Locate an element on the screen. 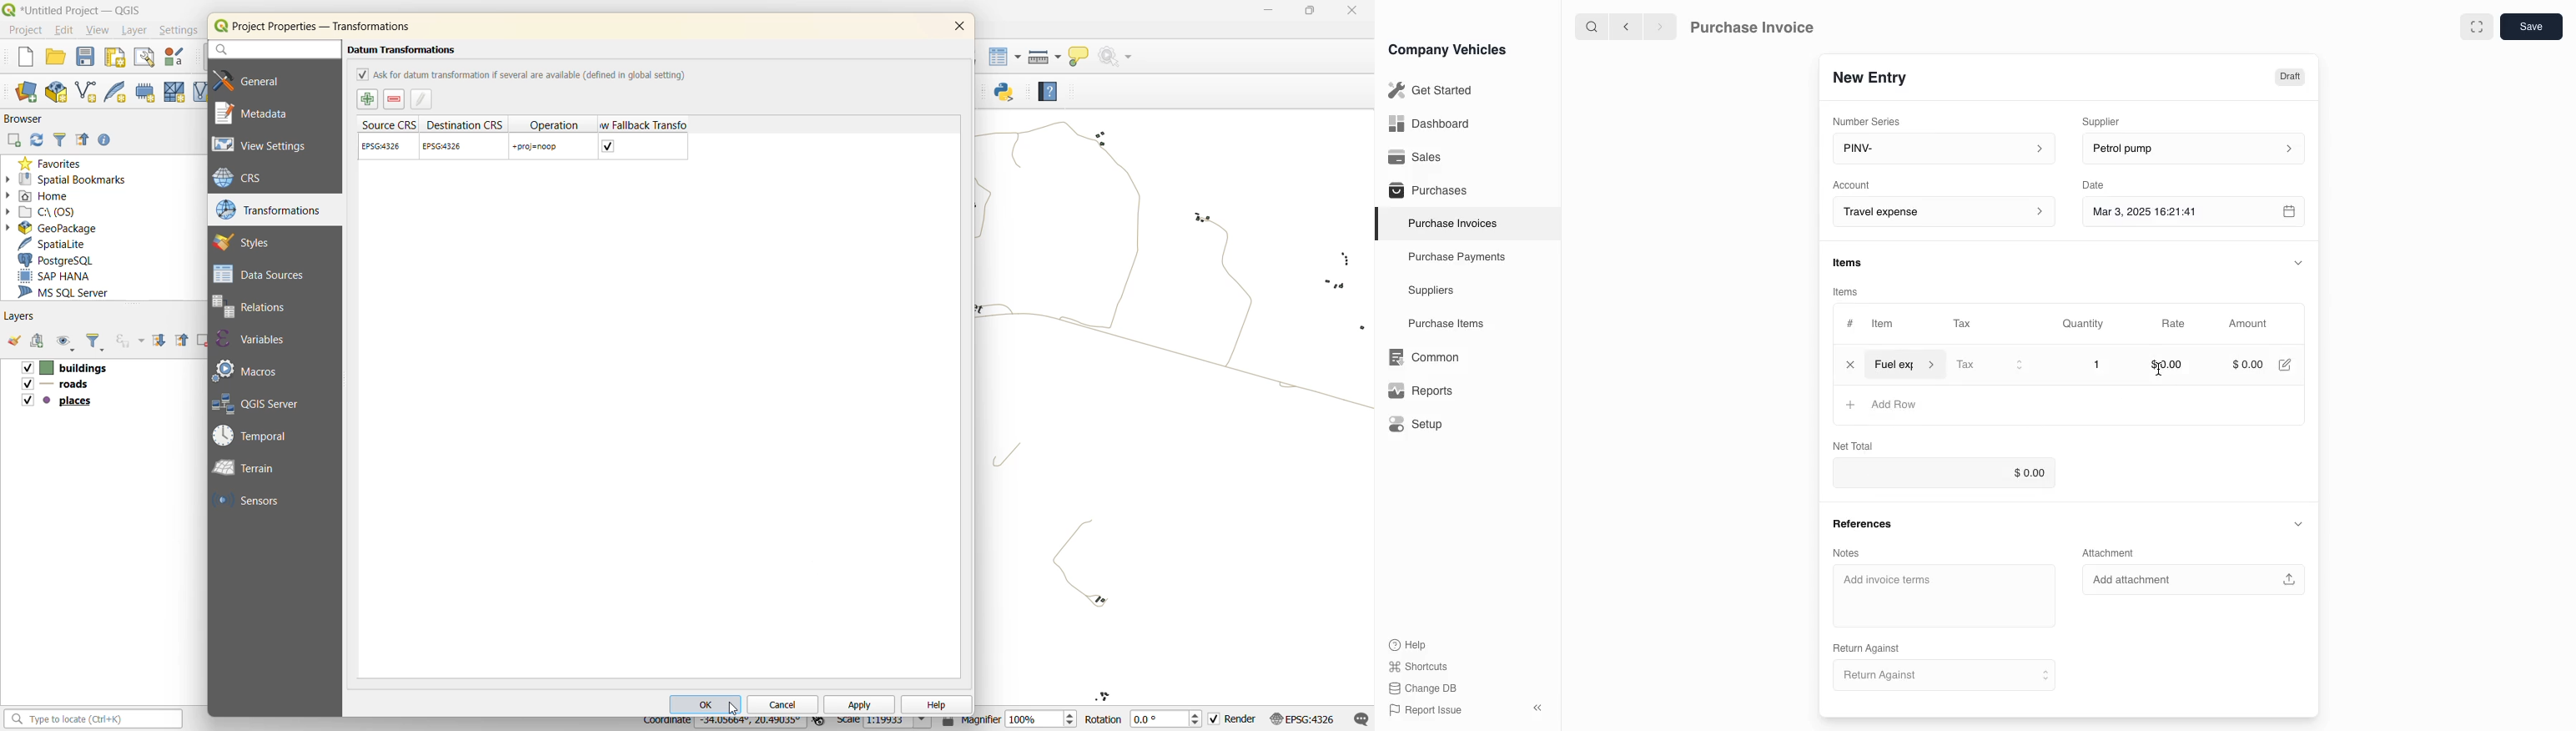 This screenshot has width=2576, height=756. close is located at coordinates (1849, 366).